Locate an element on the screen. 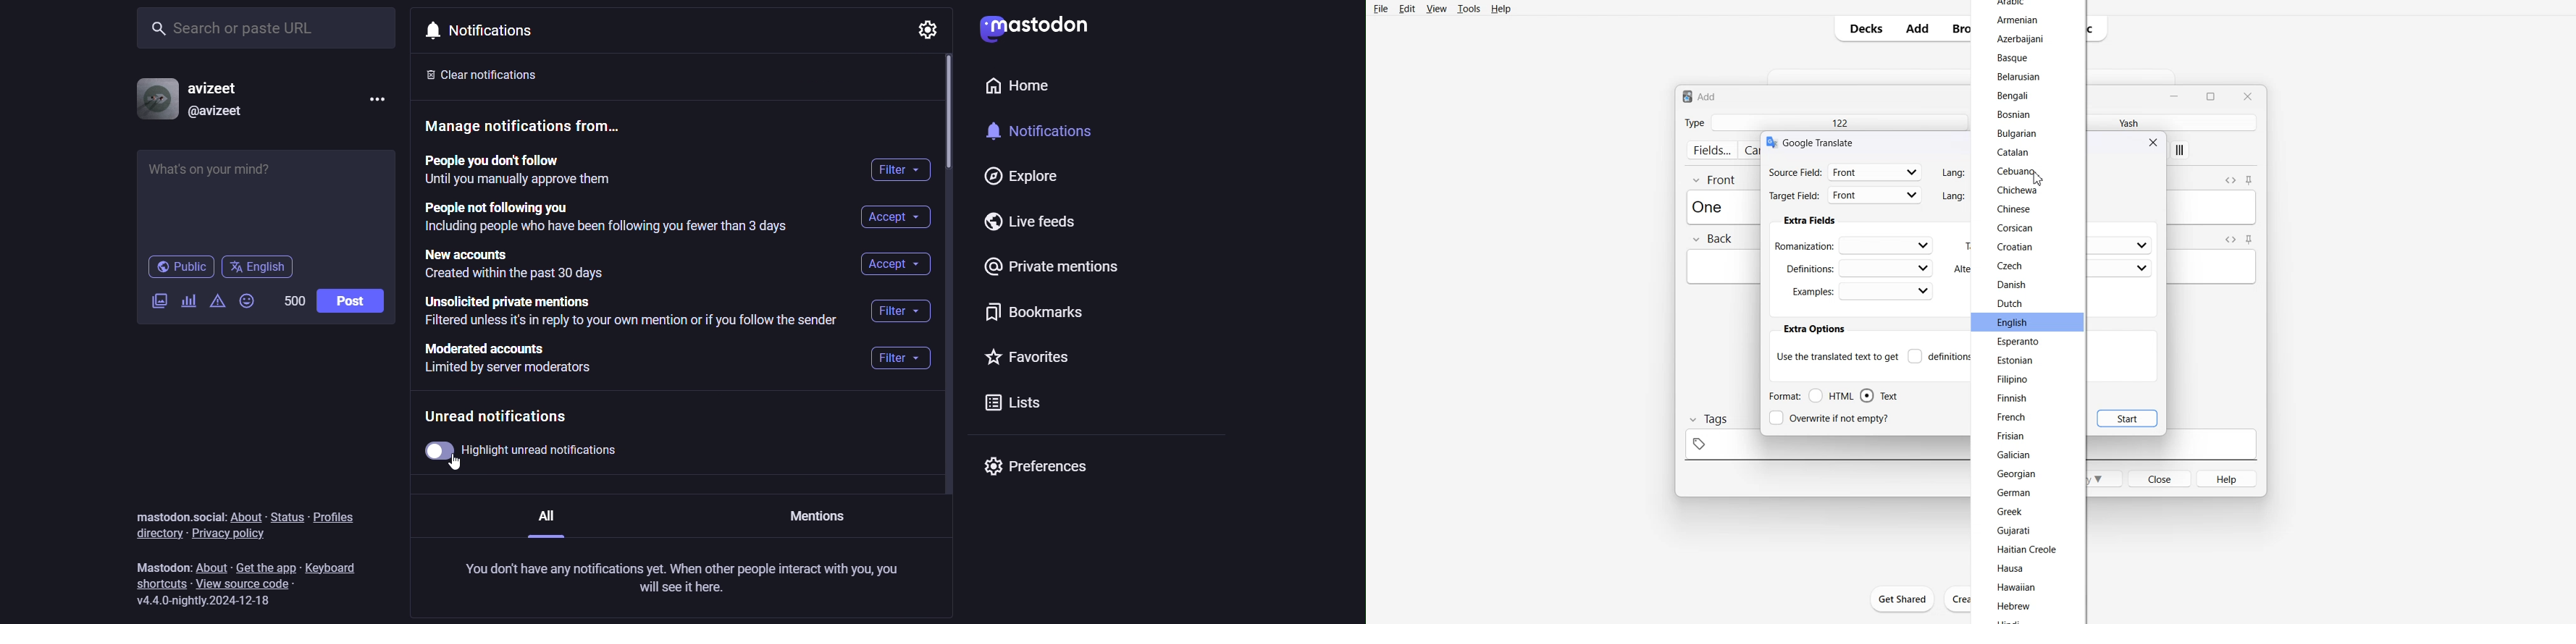 The image size is (2576, 644). Romanization: is located at coordinates (1856, 245).